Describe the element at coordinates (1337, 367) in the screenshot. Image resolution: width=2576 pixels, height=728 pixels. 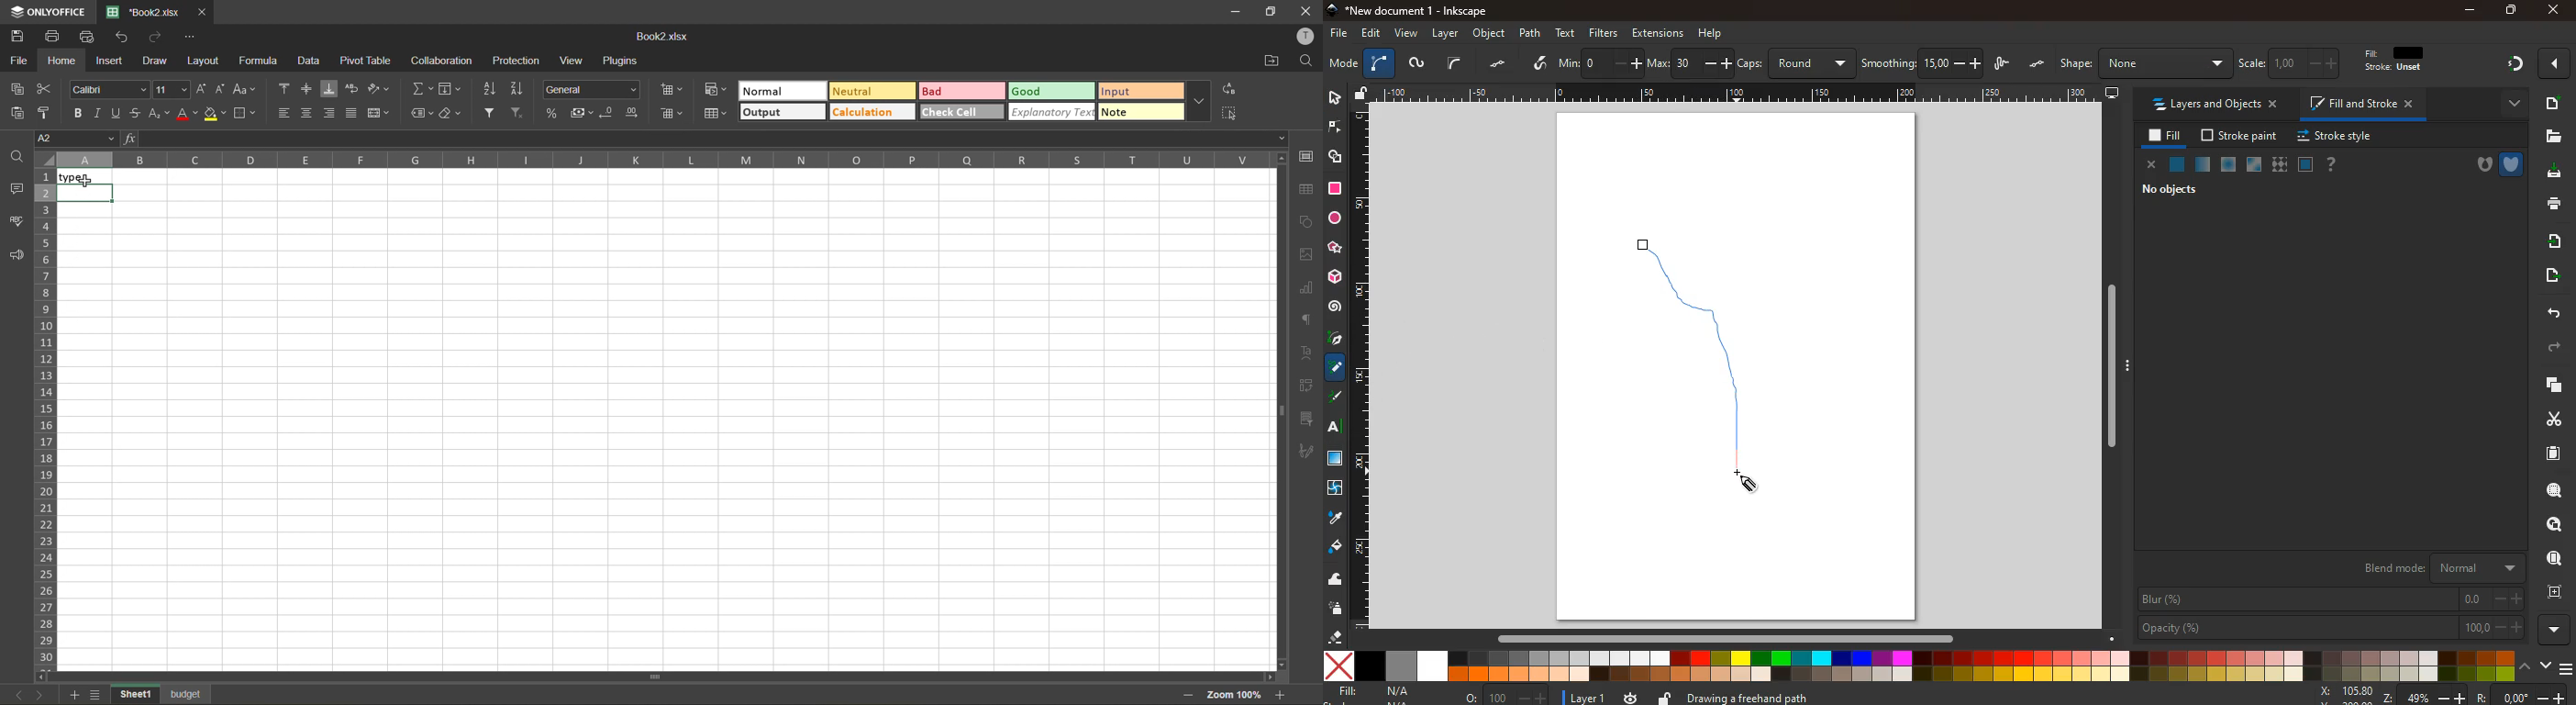
I see `pencil took` at that location.